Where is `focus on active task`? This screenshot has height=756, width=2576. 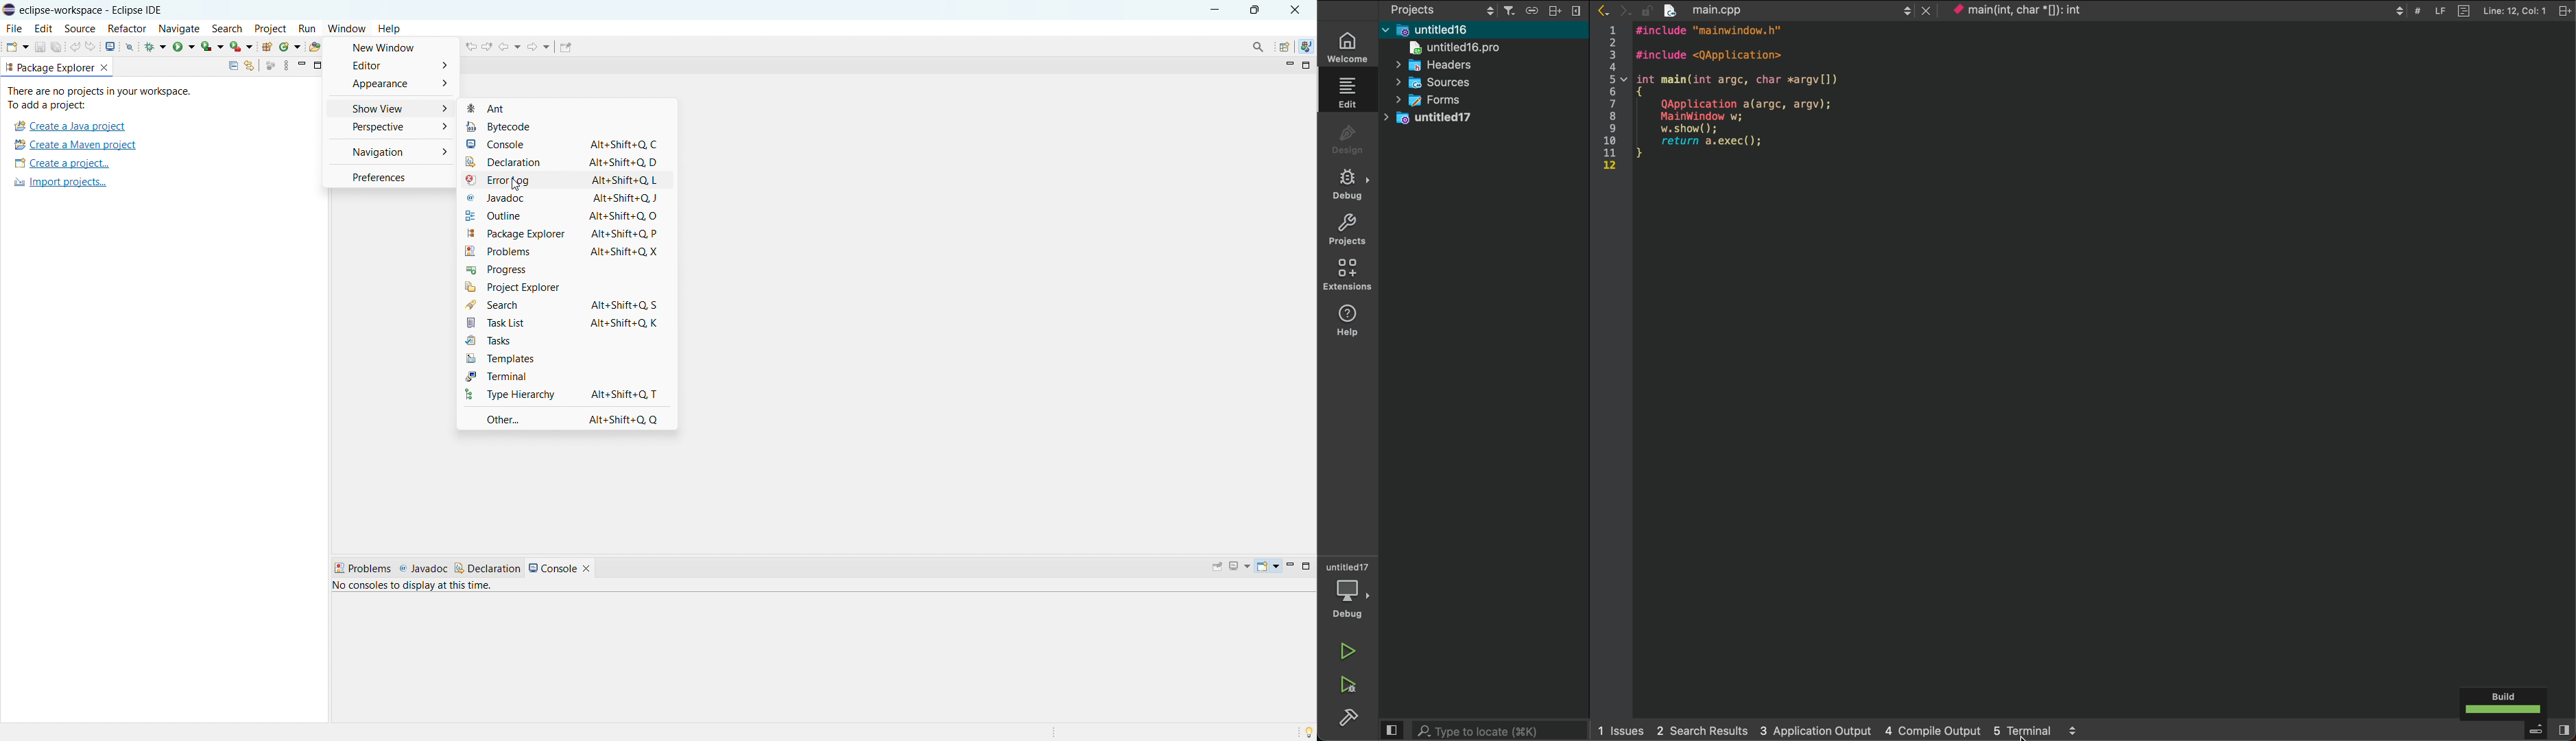
focus on active task is located at coordinates (269, 64).